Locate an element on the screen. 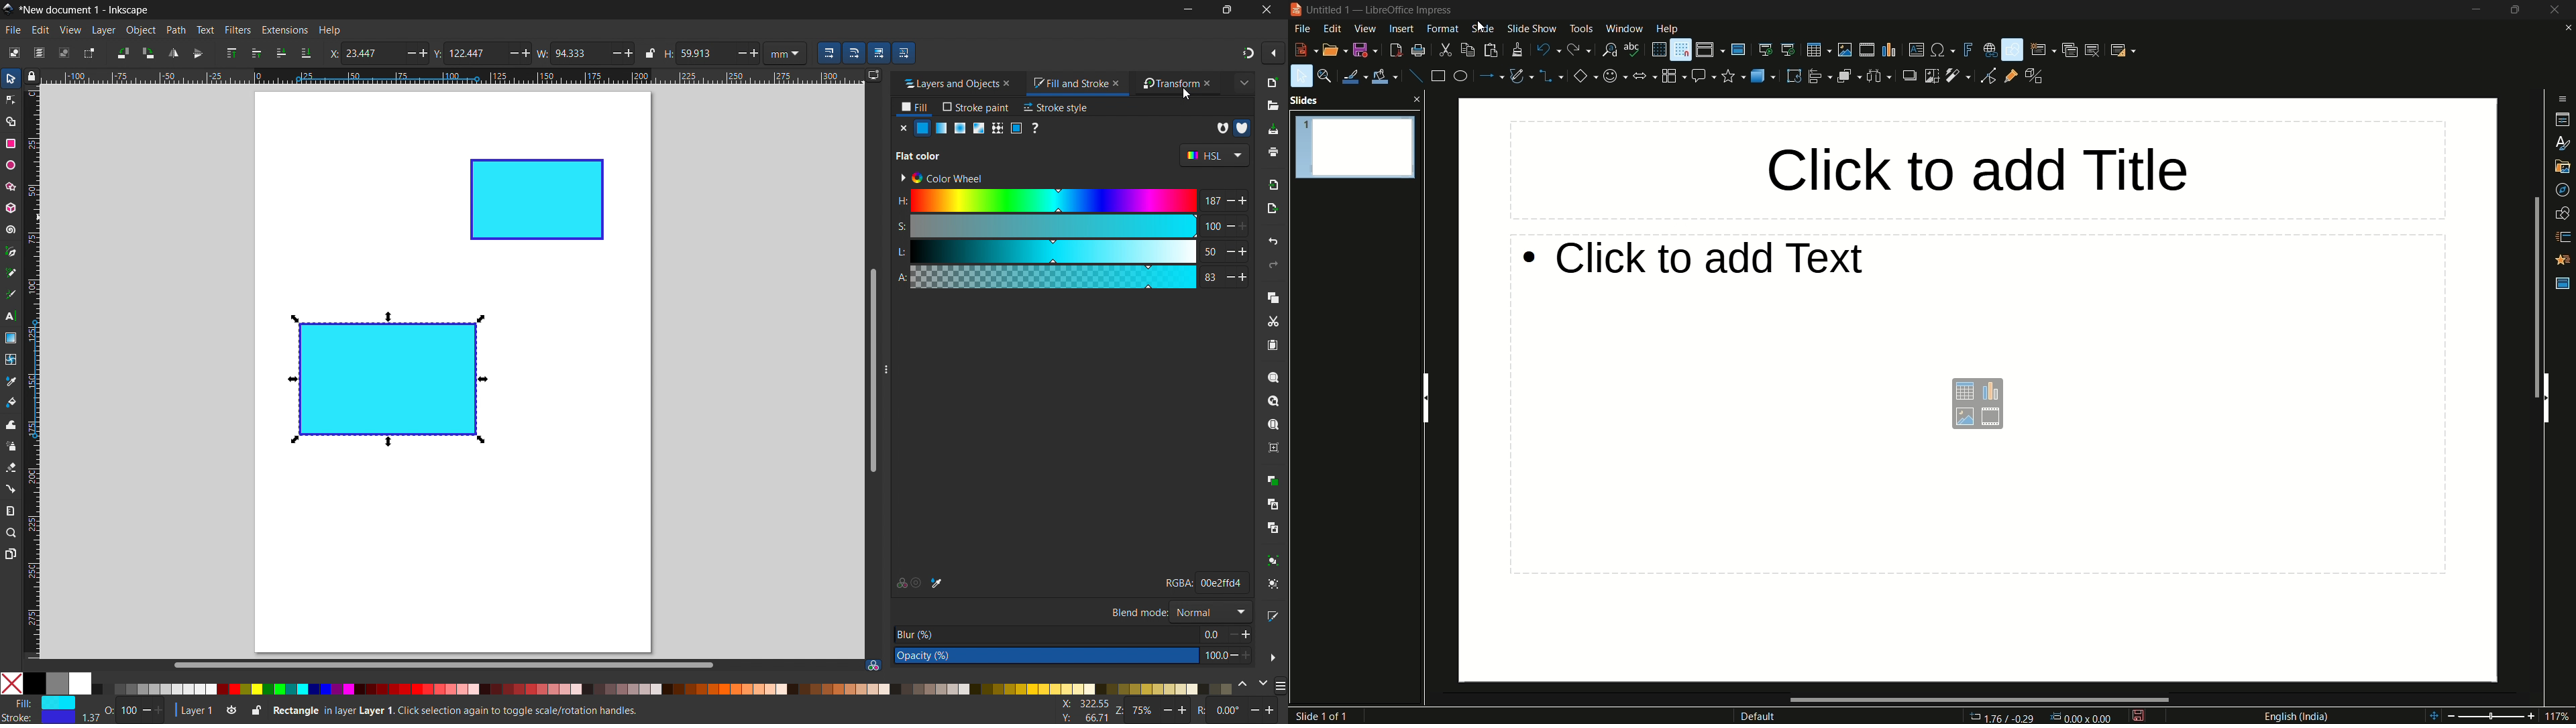 The image size is (2576, 728). insert audio and video is located at coordinates (1991, 418).